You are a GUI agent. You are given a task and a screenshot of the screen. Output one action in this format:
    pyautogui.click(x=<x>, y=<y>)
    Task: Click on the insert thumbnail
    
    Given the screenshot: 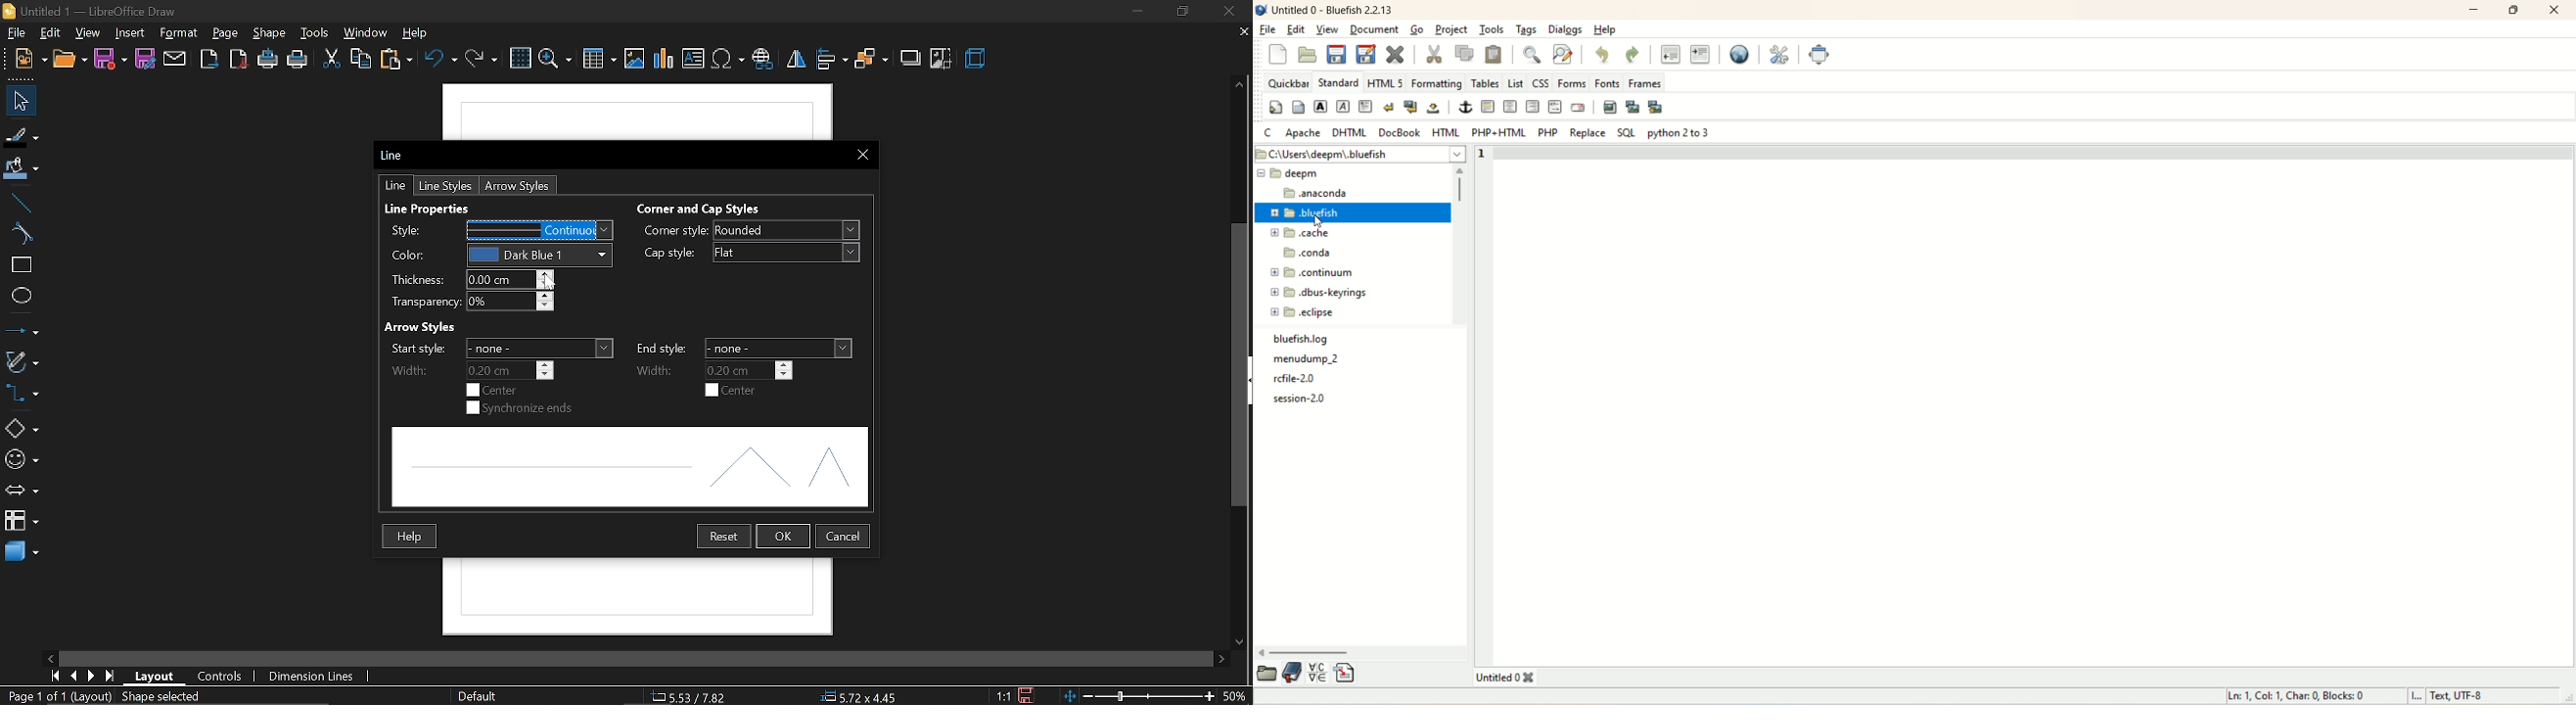 What is the action you would take?
    pyautogui.click(x=1634, y=106)
    